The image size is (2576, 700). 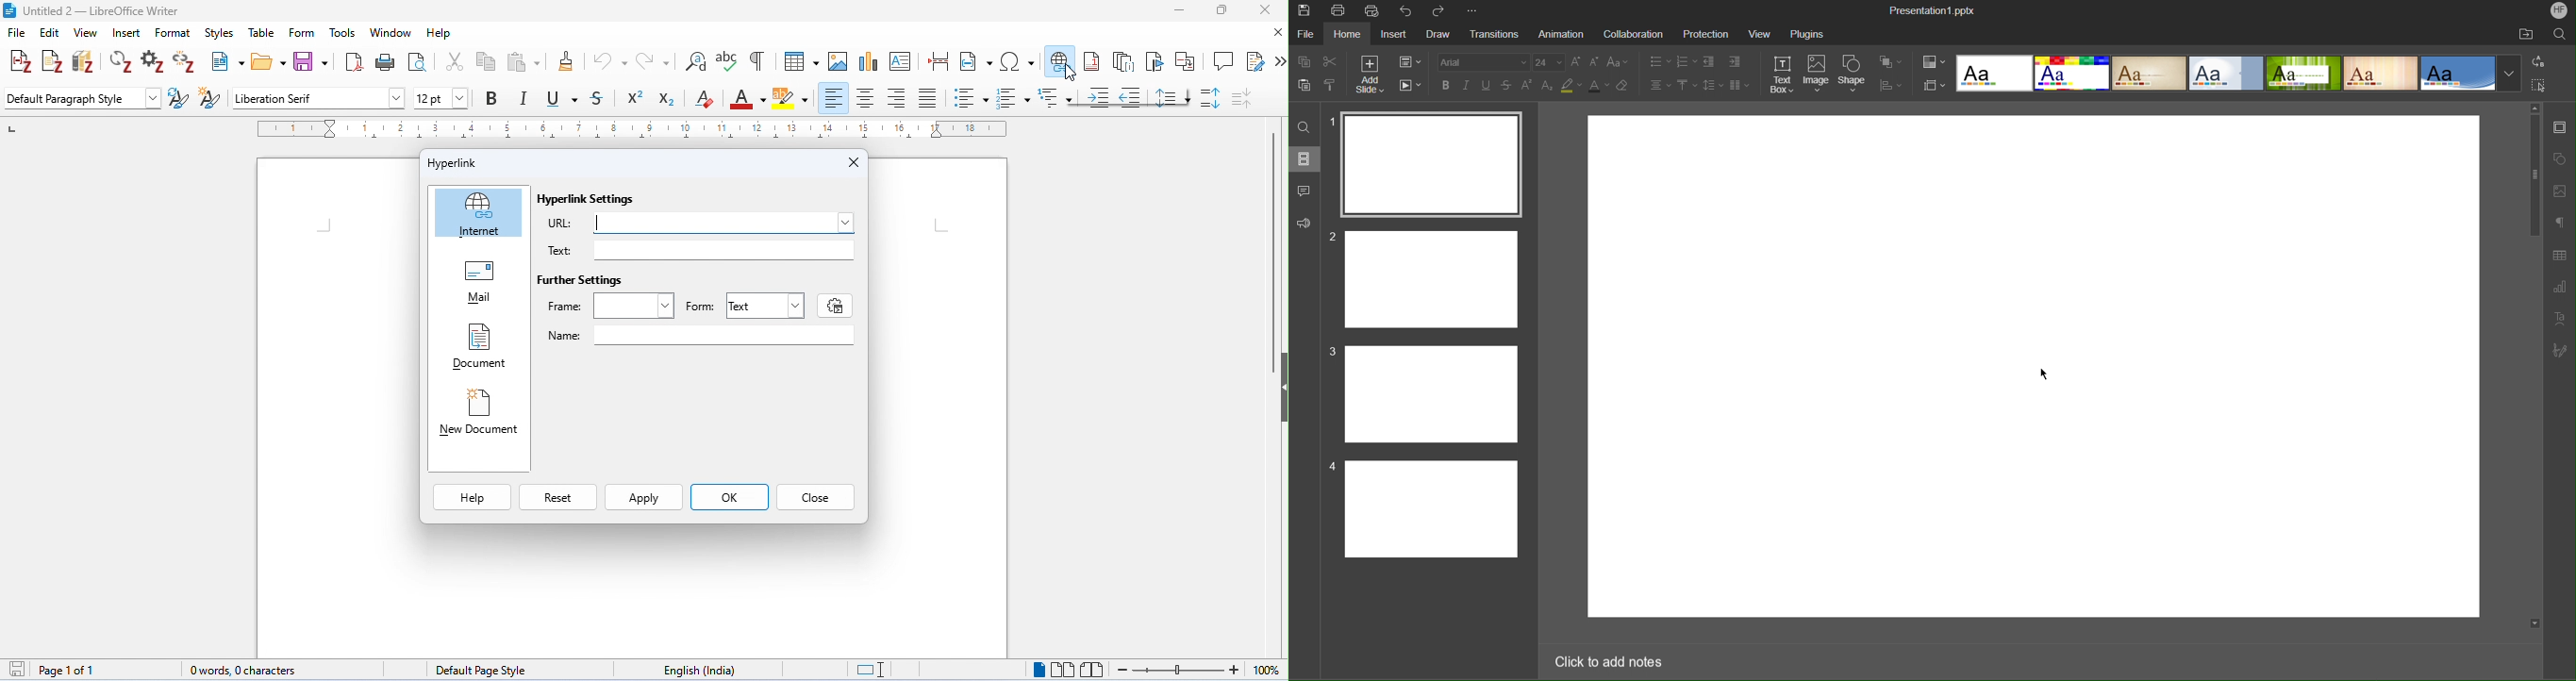 I want to click on Account, so click(x=2558, y=11).